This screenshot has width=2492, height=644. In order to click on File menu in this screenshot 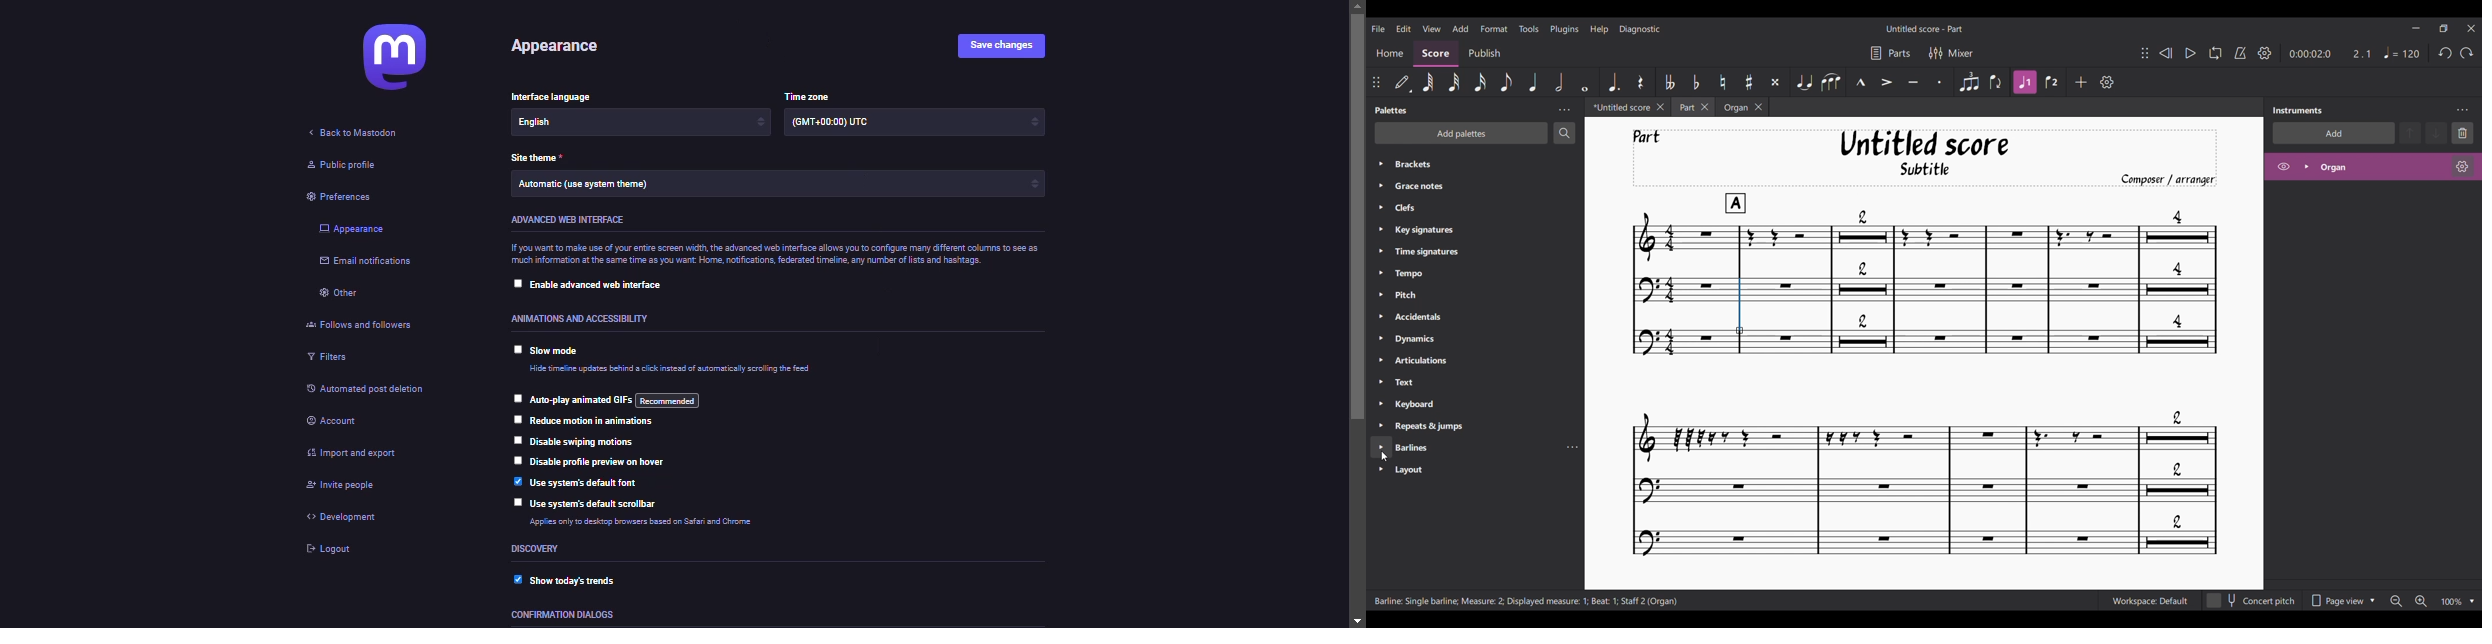, I will do `click(1378, 28)`.